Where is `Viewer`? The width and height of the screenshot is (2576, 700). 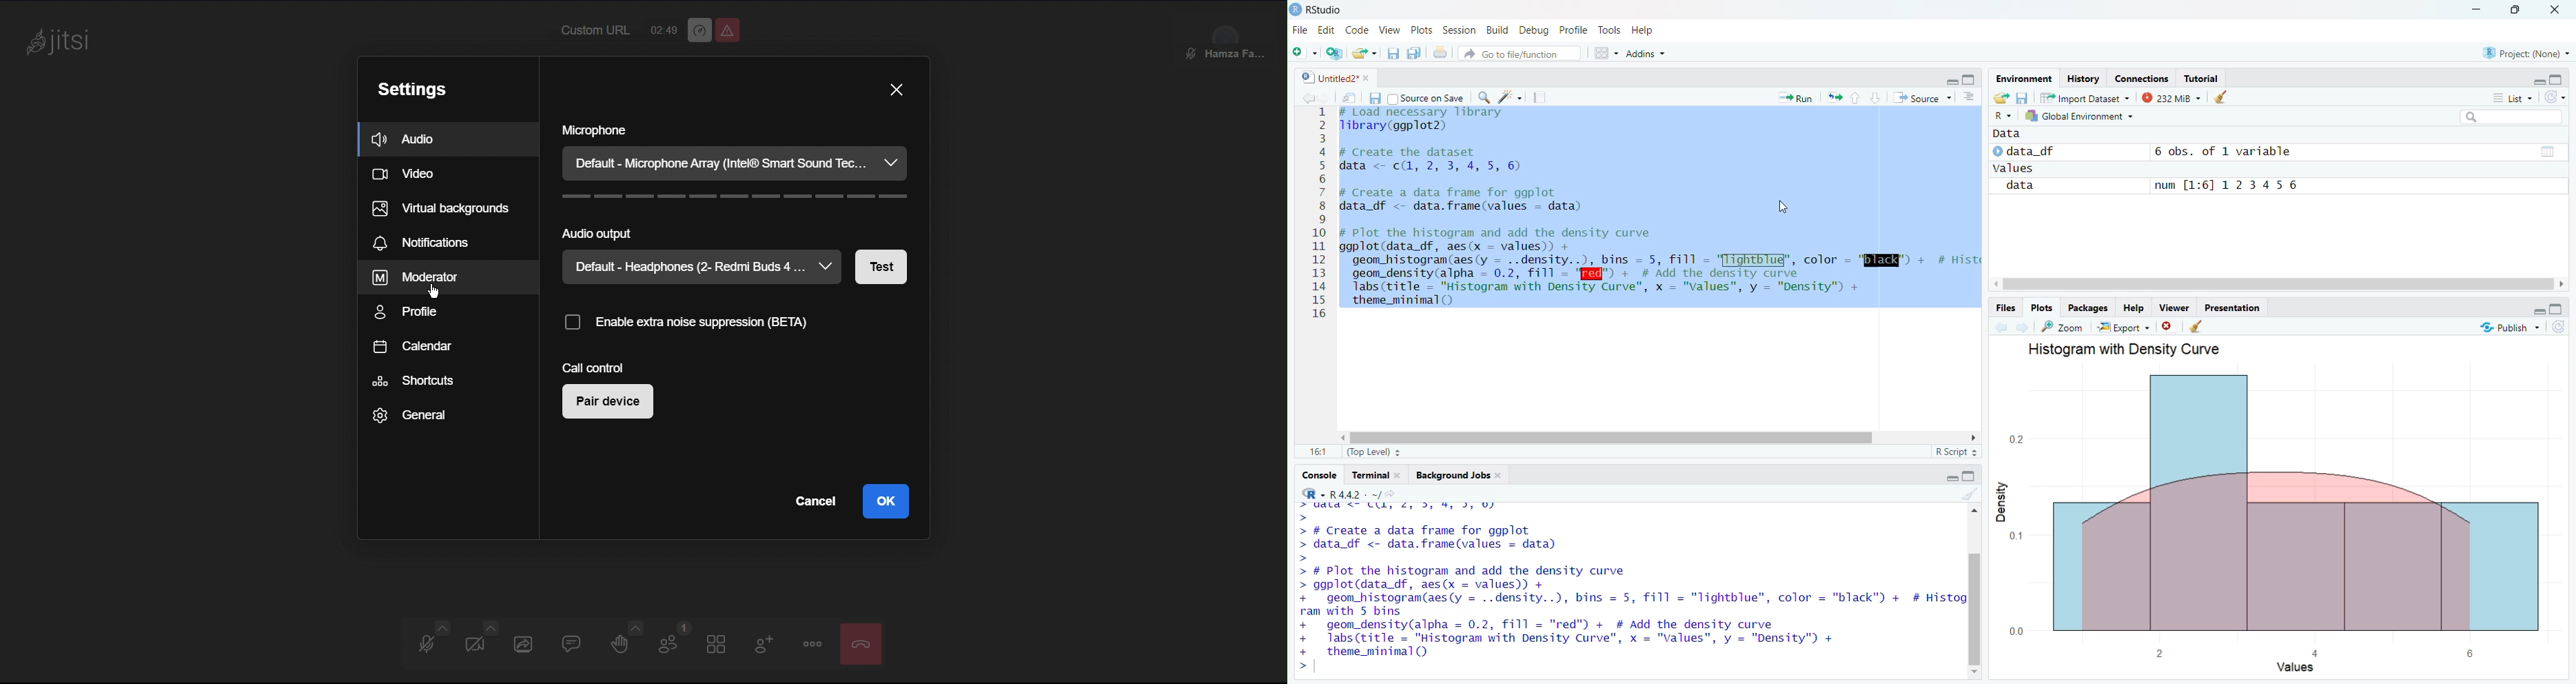
Viewer is located at coordinates (2176, 307).